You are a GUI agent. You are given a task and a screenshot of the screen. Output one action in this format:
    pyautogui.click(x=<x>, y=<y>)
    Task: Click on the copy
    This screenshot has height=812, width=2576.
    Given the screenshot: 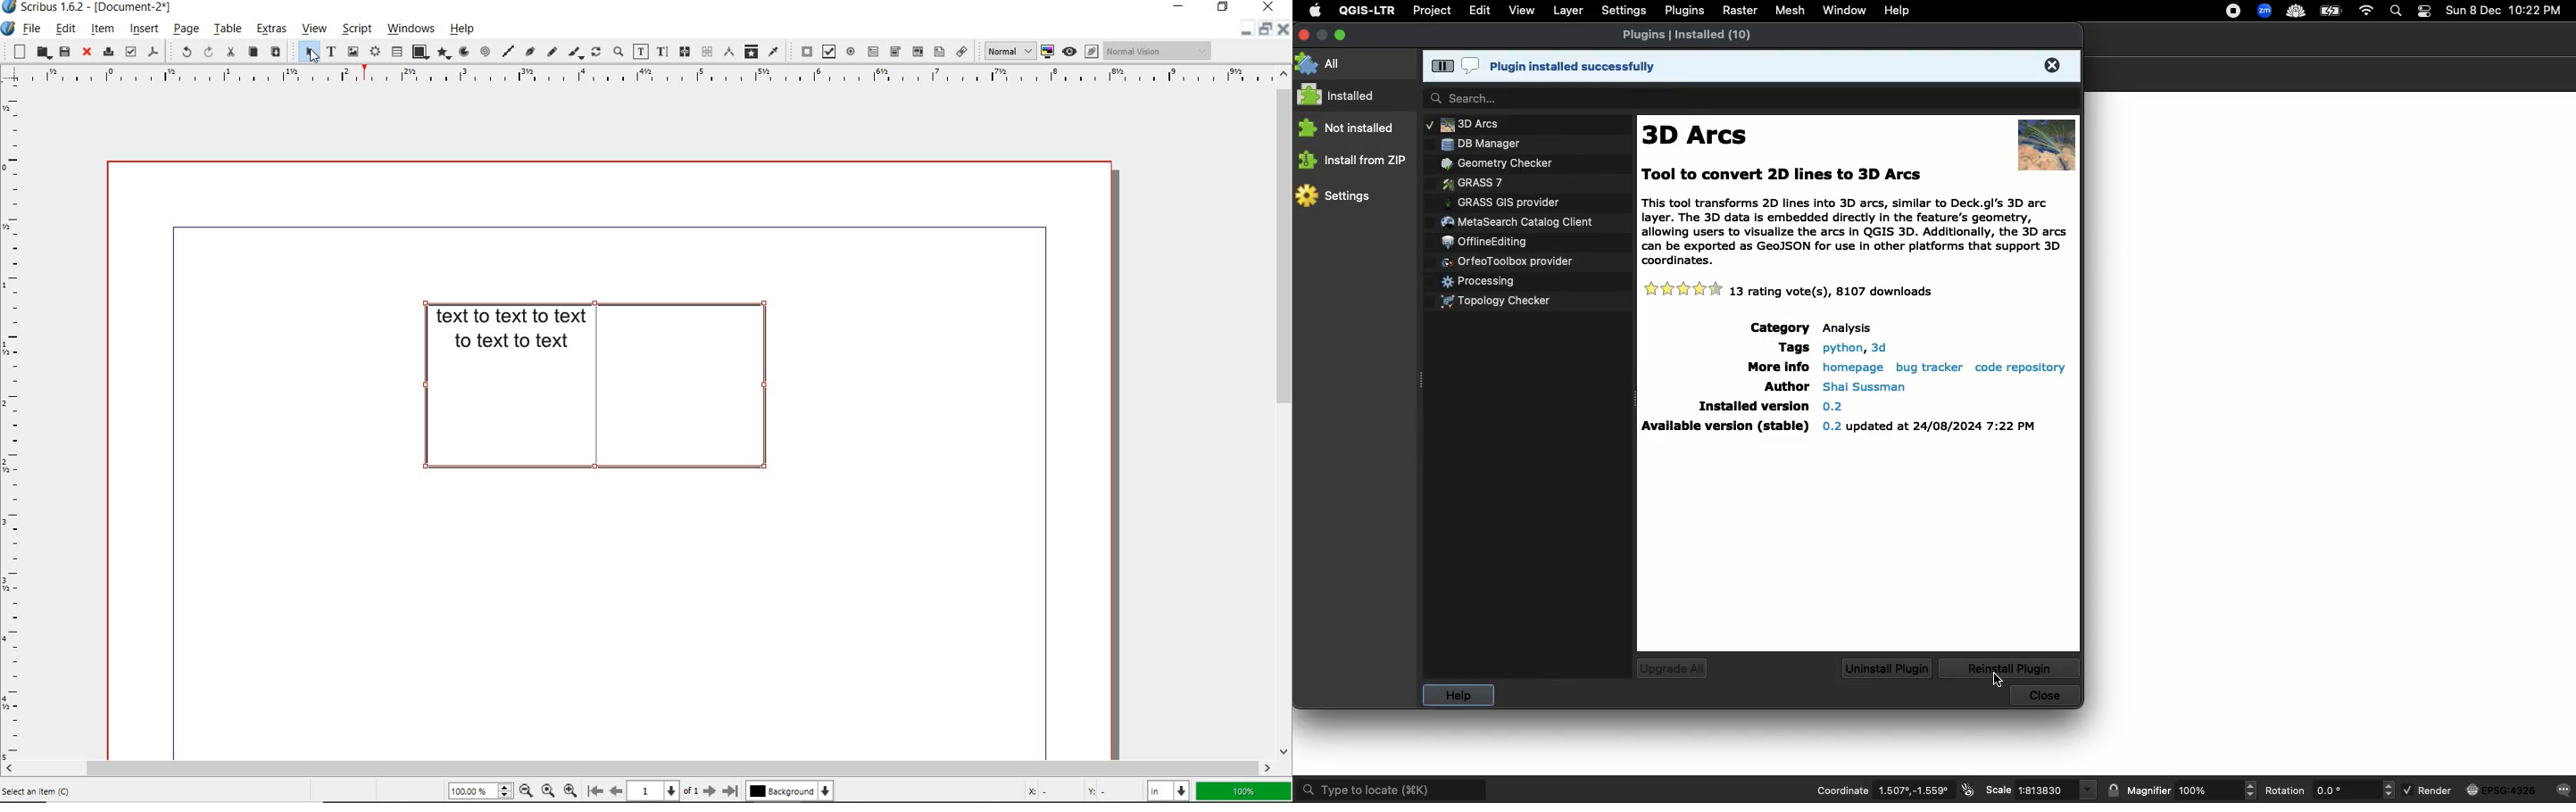 What is the action you would take?
    pyautogui.click(x=254, y=53)
    